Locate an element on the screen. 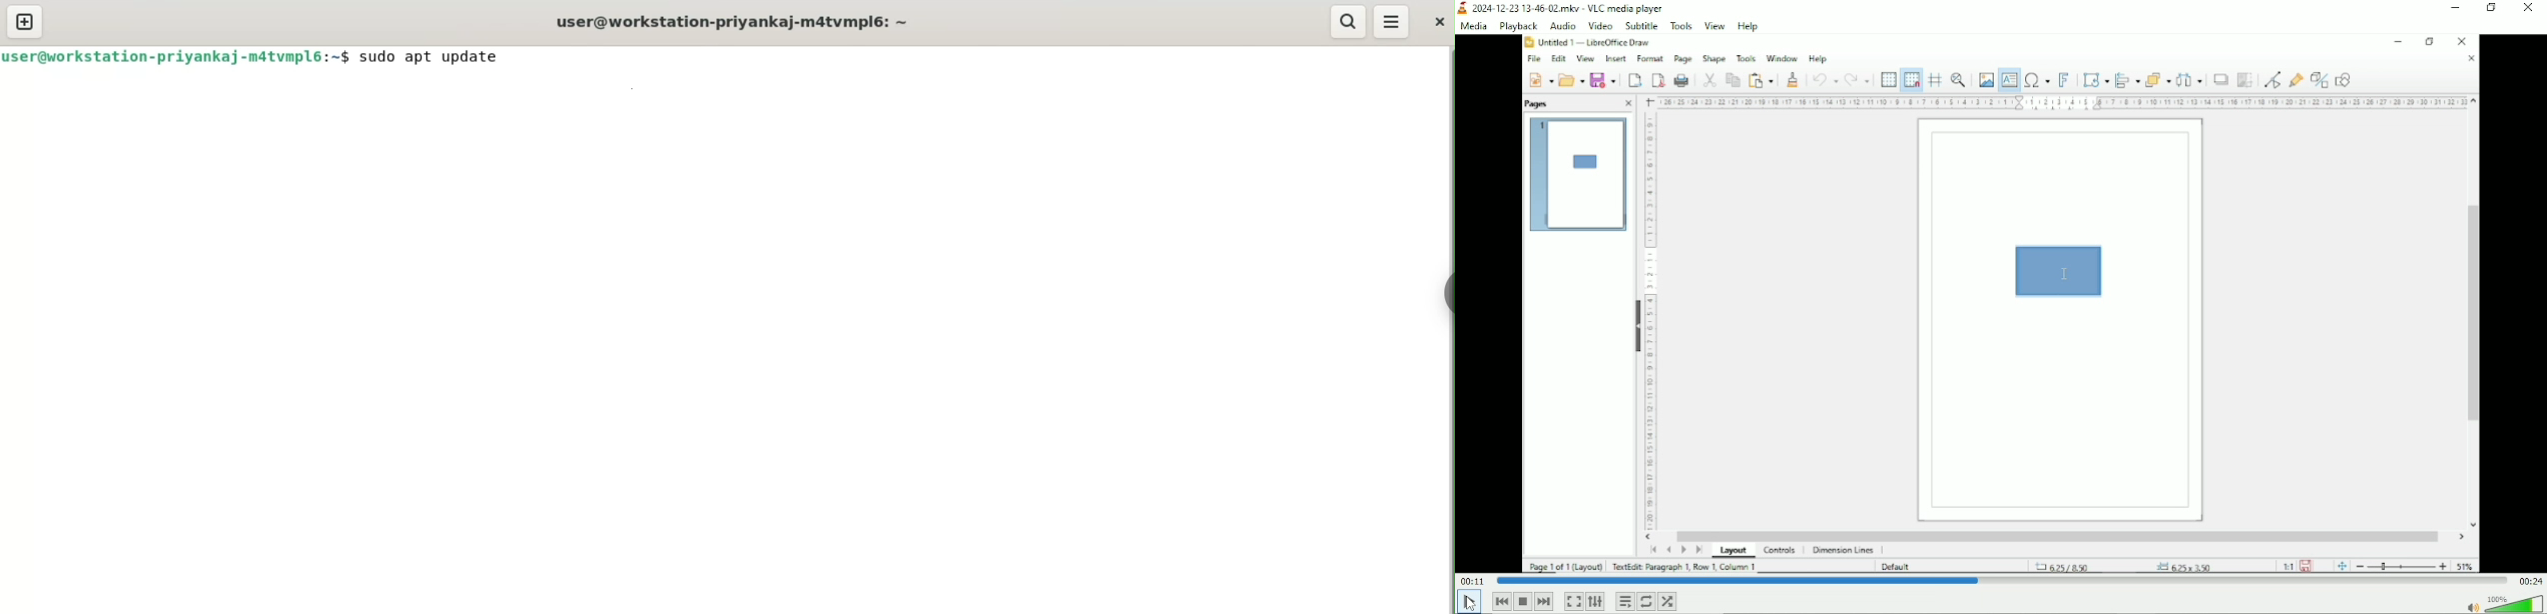 The height and width of the screenshot is (616, 2548). Video is located at coordinates (1600, 25).